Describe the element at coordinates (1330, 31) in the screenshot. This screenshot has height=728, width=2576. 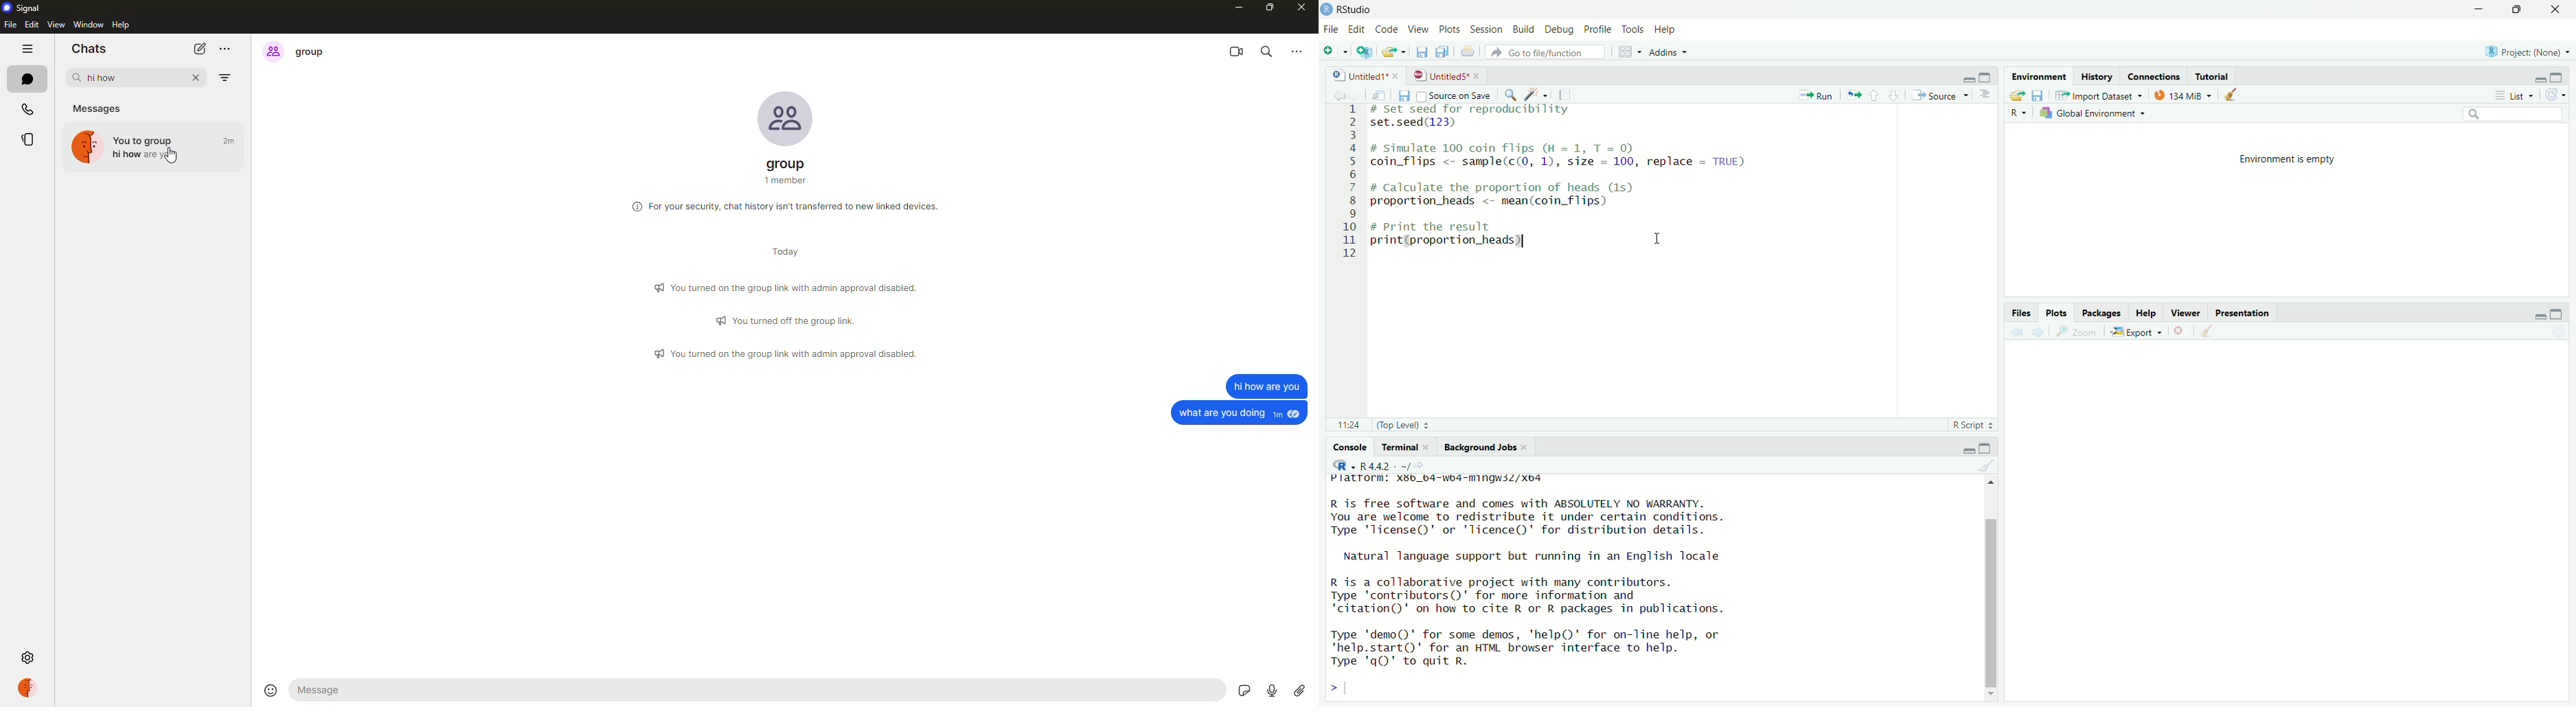
I see `file` at that location.